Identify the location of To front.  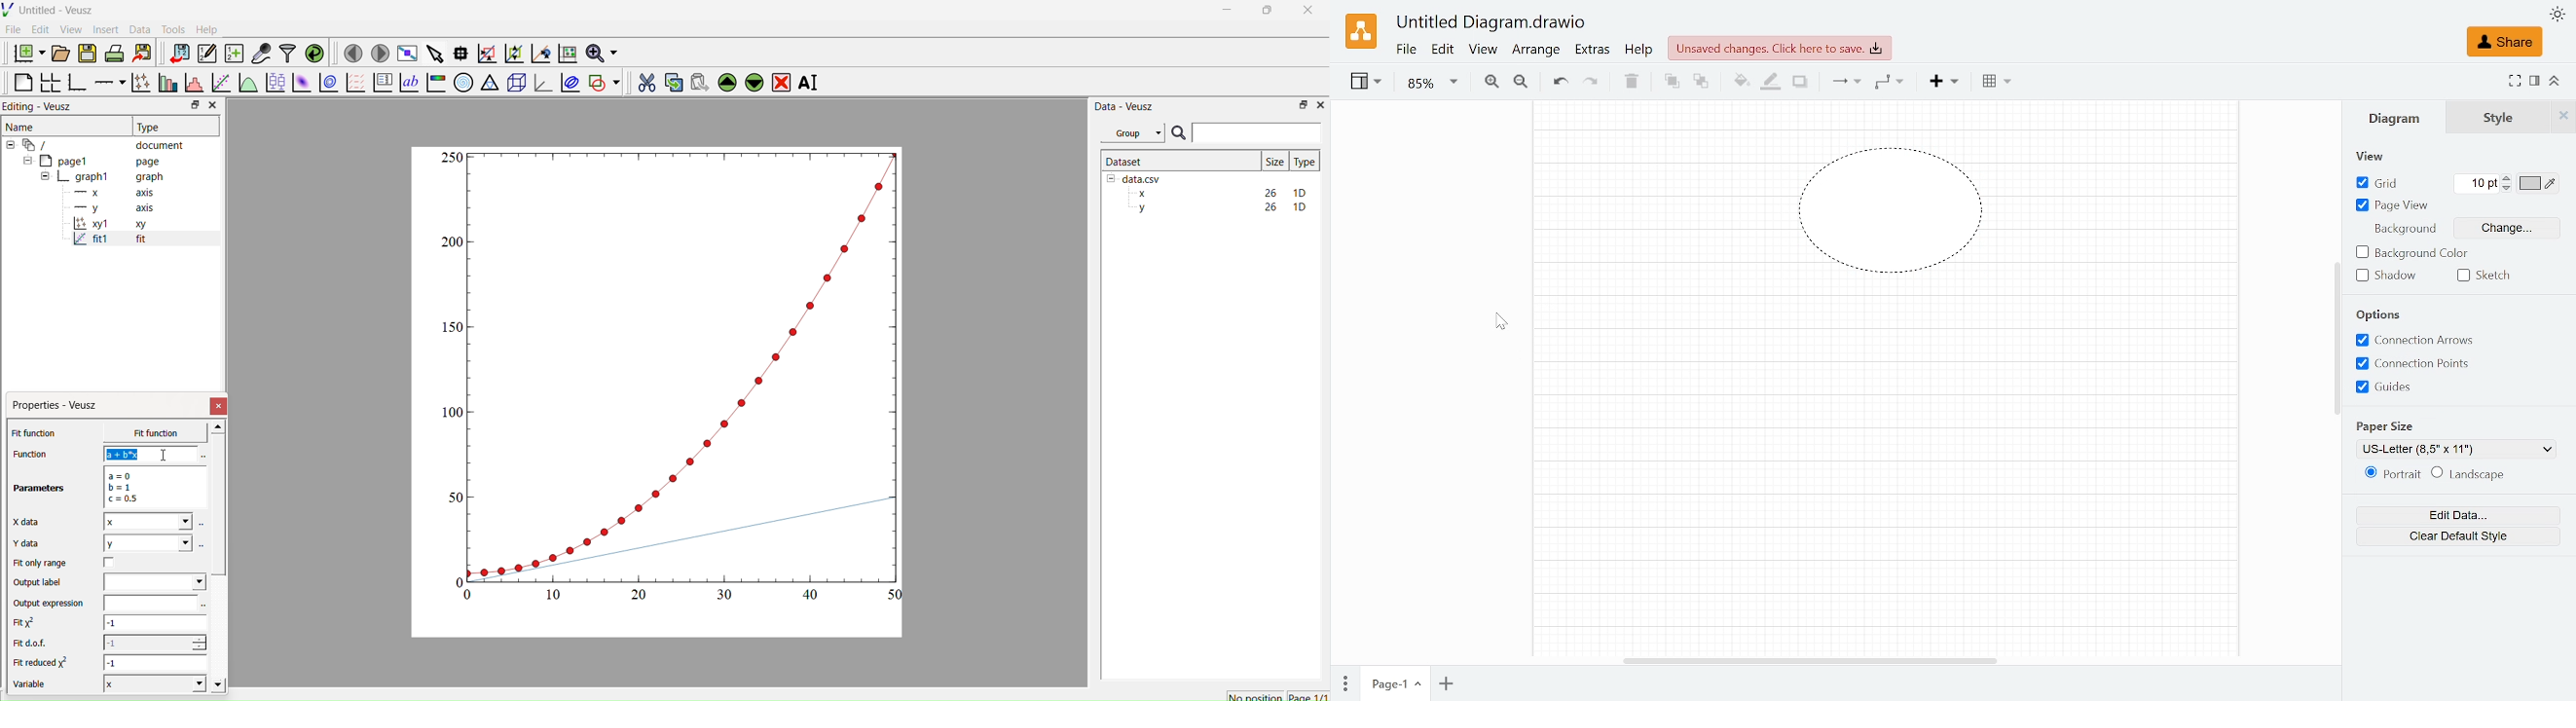
(1671, 84).